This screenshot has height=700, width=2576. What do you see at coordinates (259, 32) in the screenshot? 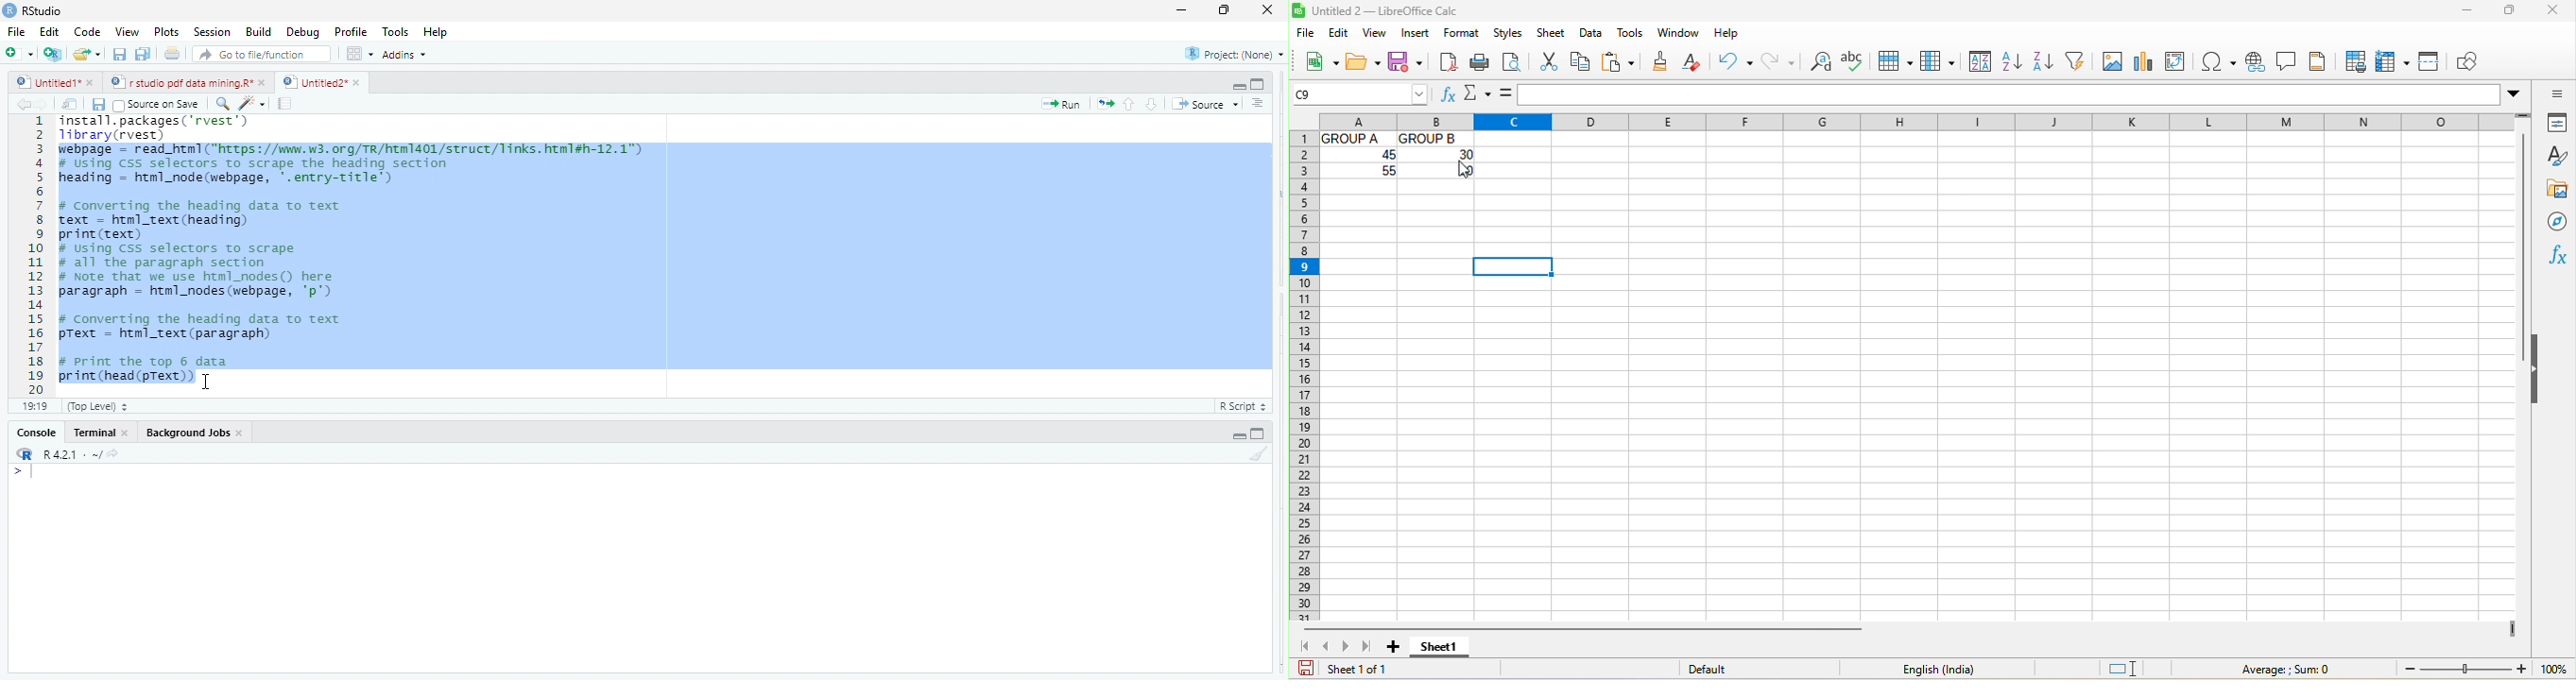
I see `Build` at bounding box center [259, 32].